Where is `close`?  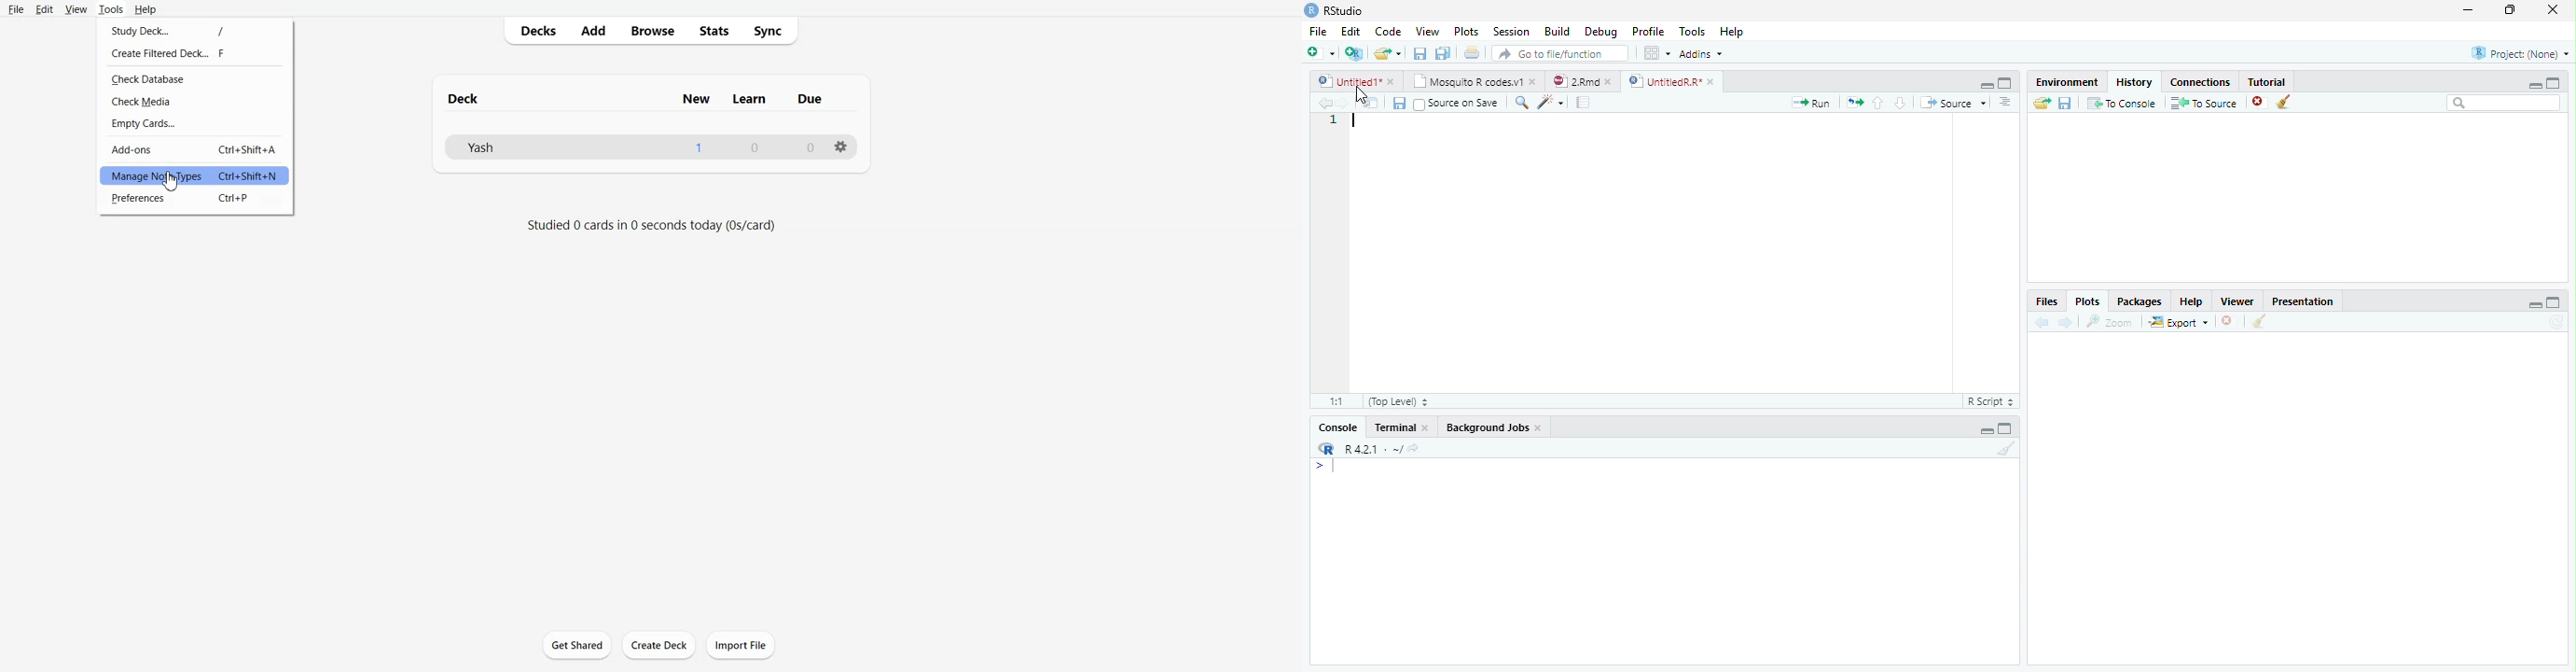 close is located at coordinates (1391, 81).